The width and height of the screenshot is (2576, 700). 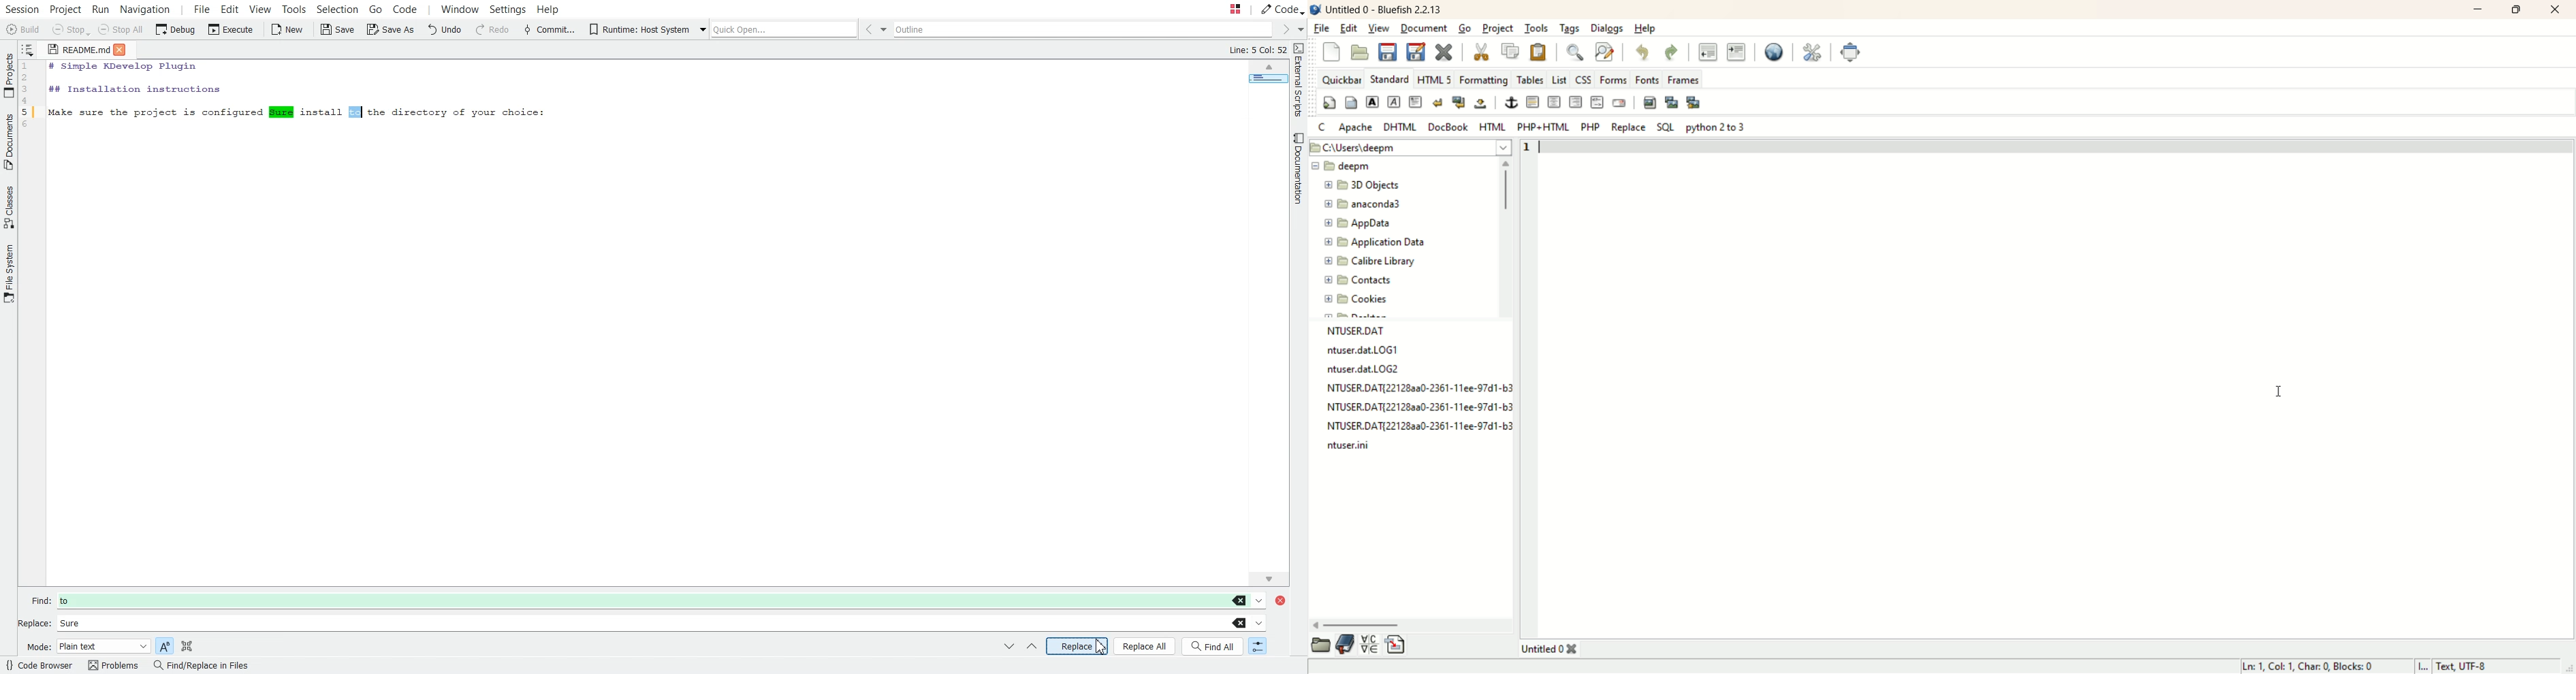 I want to click on cursor, so click(x=2280, y=392).